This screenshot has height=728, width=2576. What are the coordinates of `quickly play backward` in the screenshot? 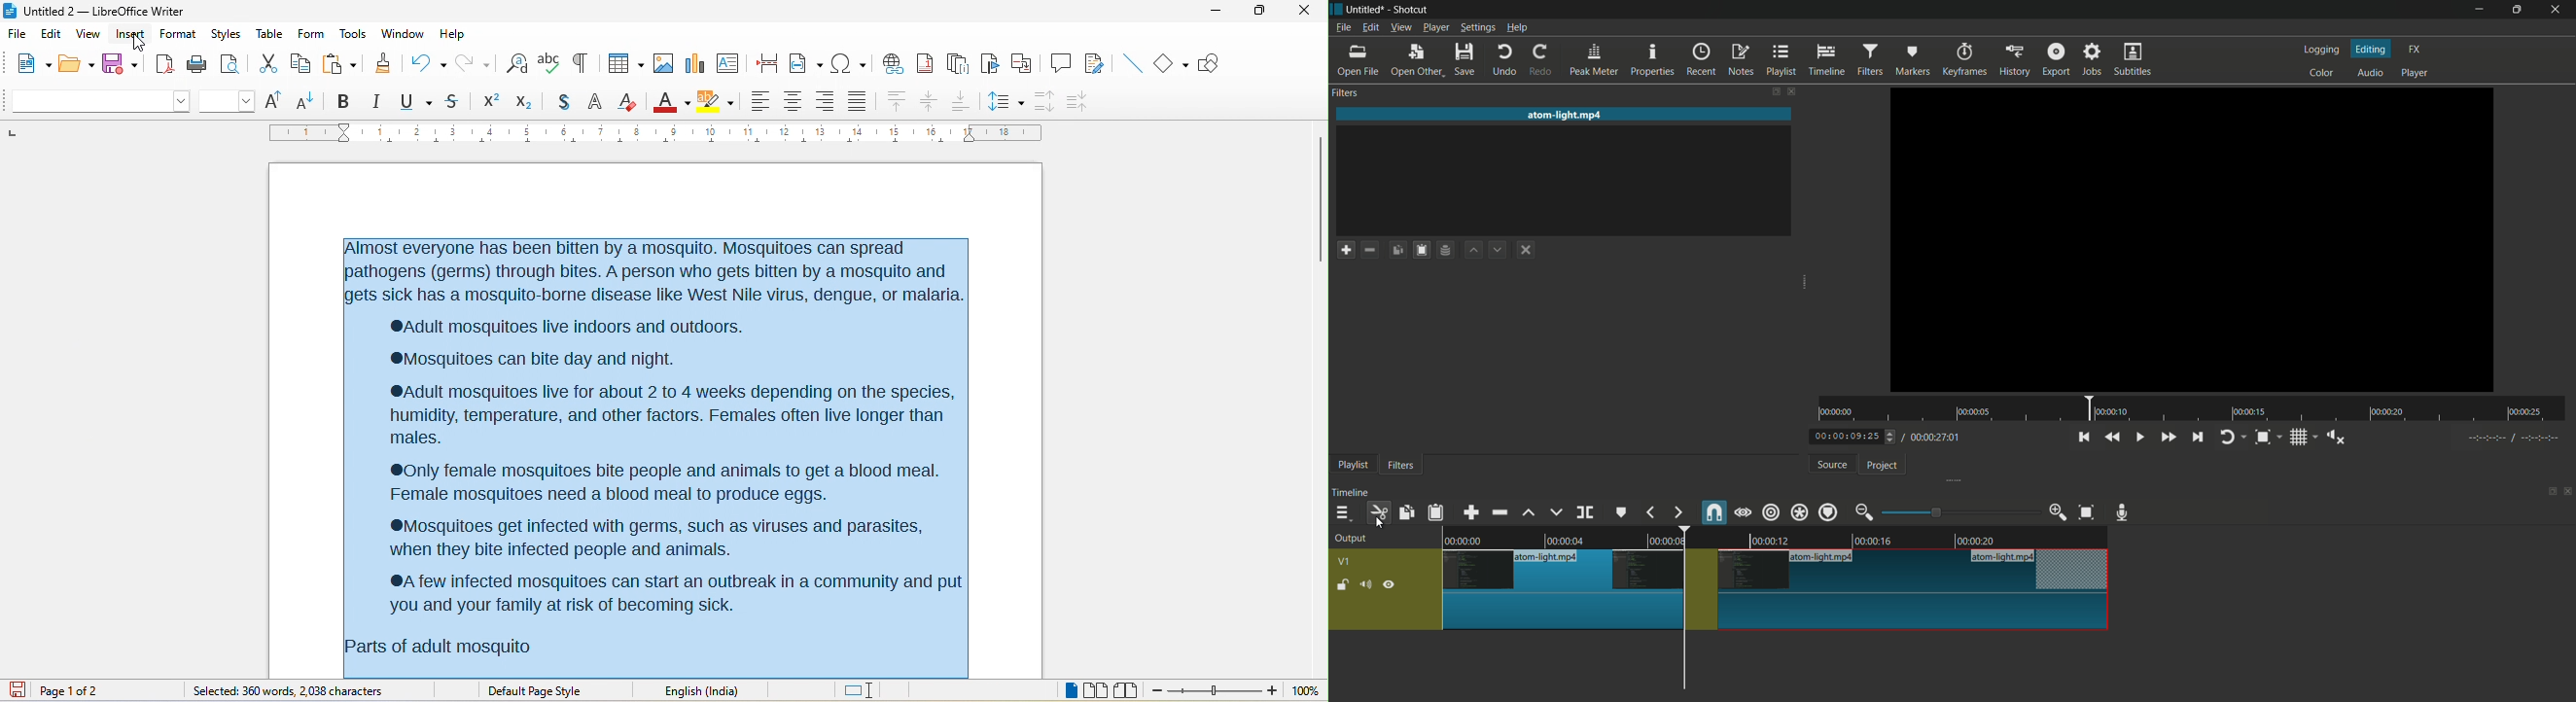 It's located at (2114, 437).